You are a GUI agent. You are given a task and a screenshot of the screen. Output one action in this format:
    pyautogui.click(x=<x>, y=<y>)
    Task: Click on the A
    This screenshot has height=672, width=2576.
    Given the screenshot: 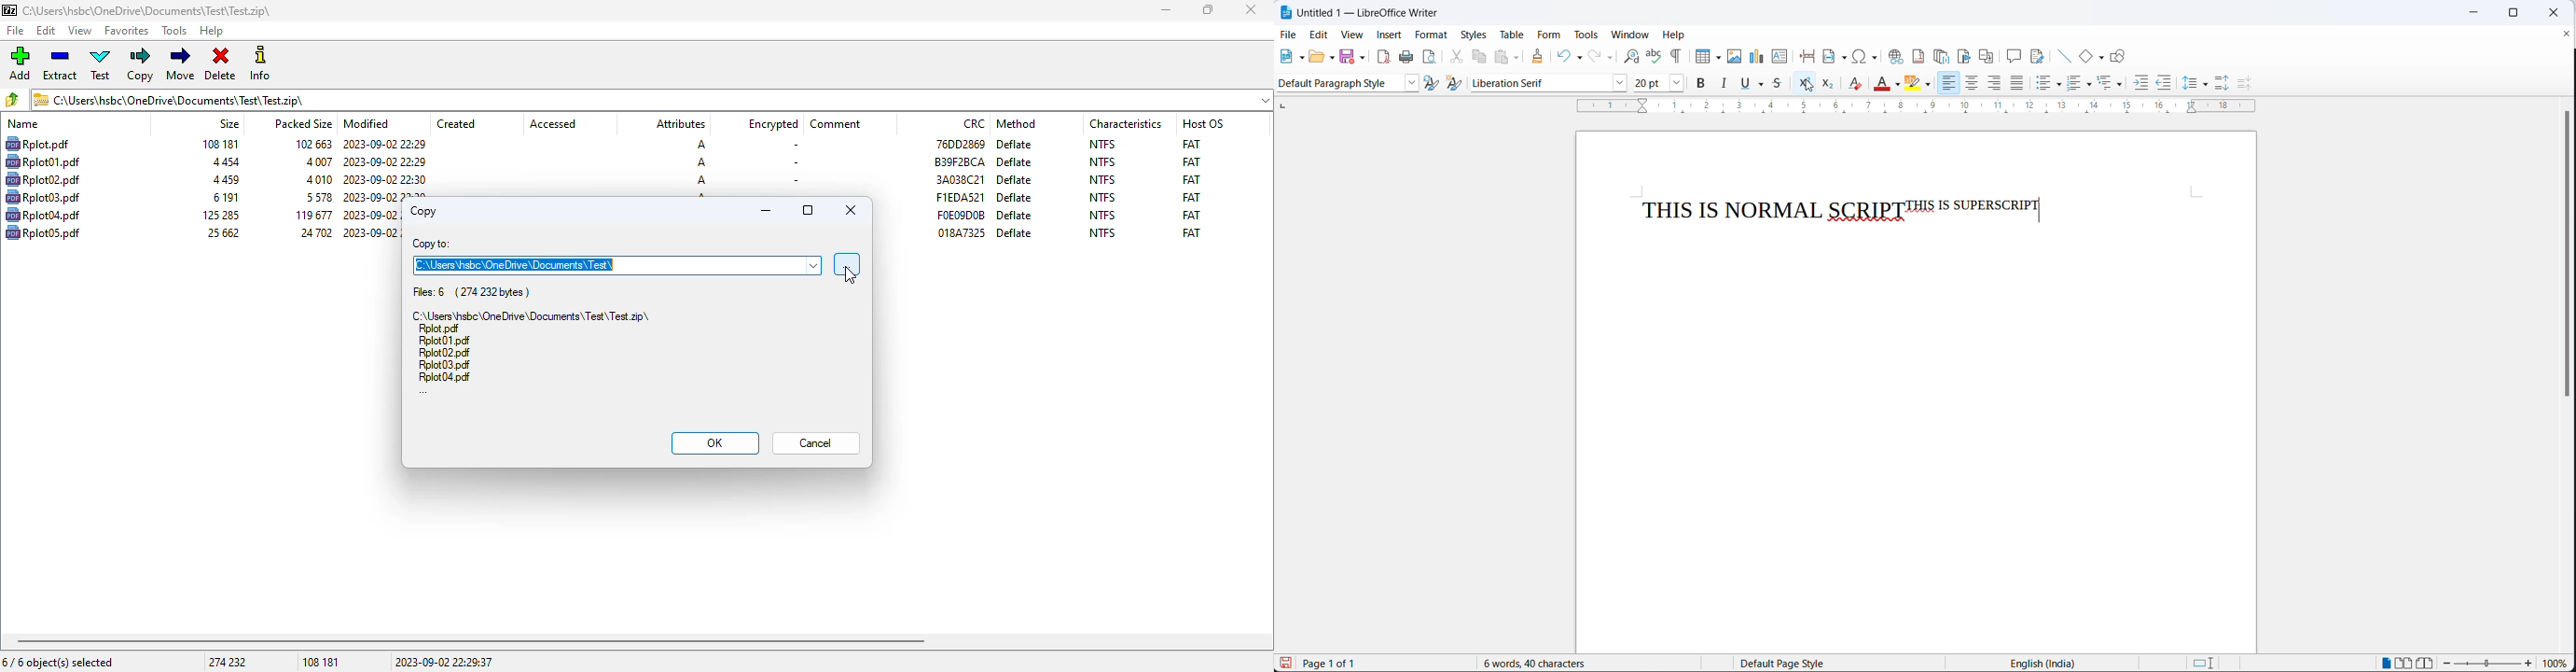 What is the action you would take?
    pyautogui.click(x=701, y=180)
    